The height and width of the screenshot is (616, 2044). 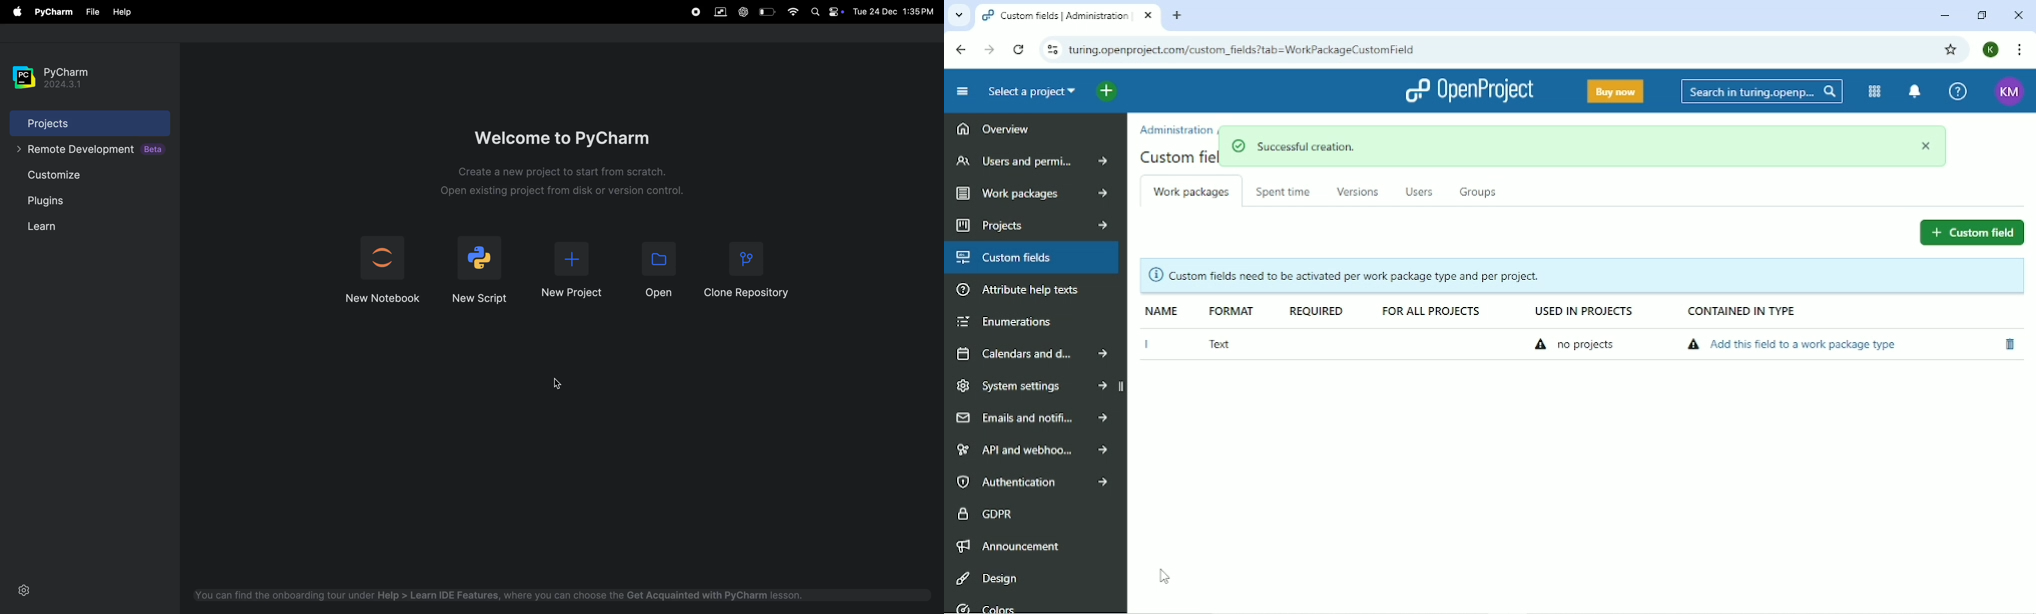 What do you see at coordinates (989, 49) in the screenshot?
I see `Forward` at bounding box center [989, 49].